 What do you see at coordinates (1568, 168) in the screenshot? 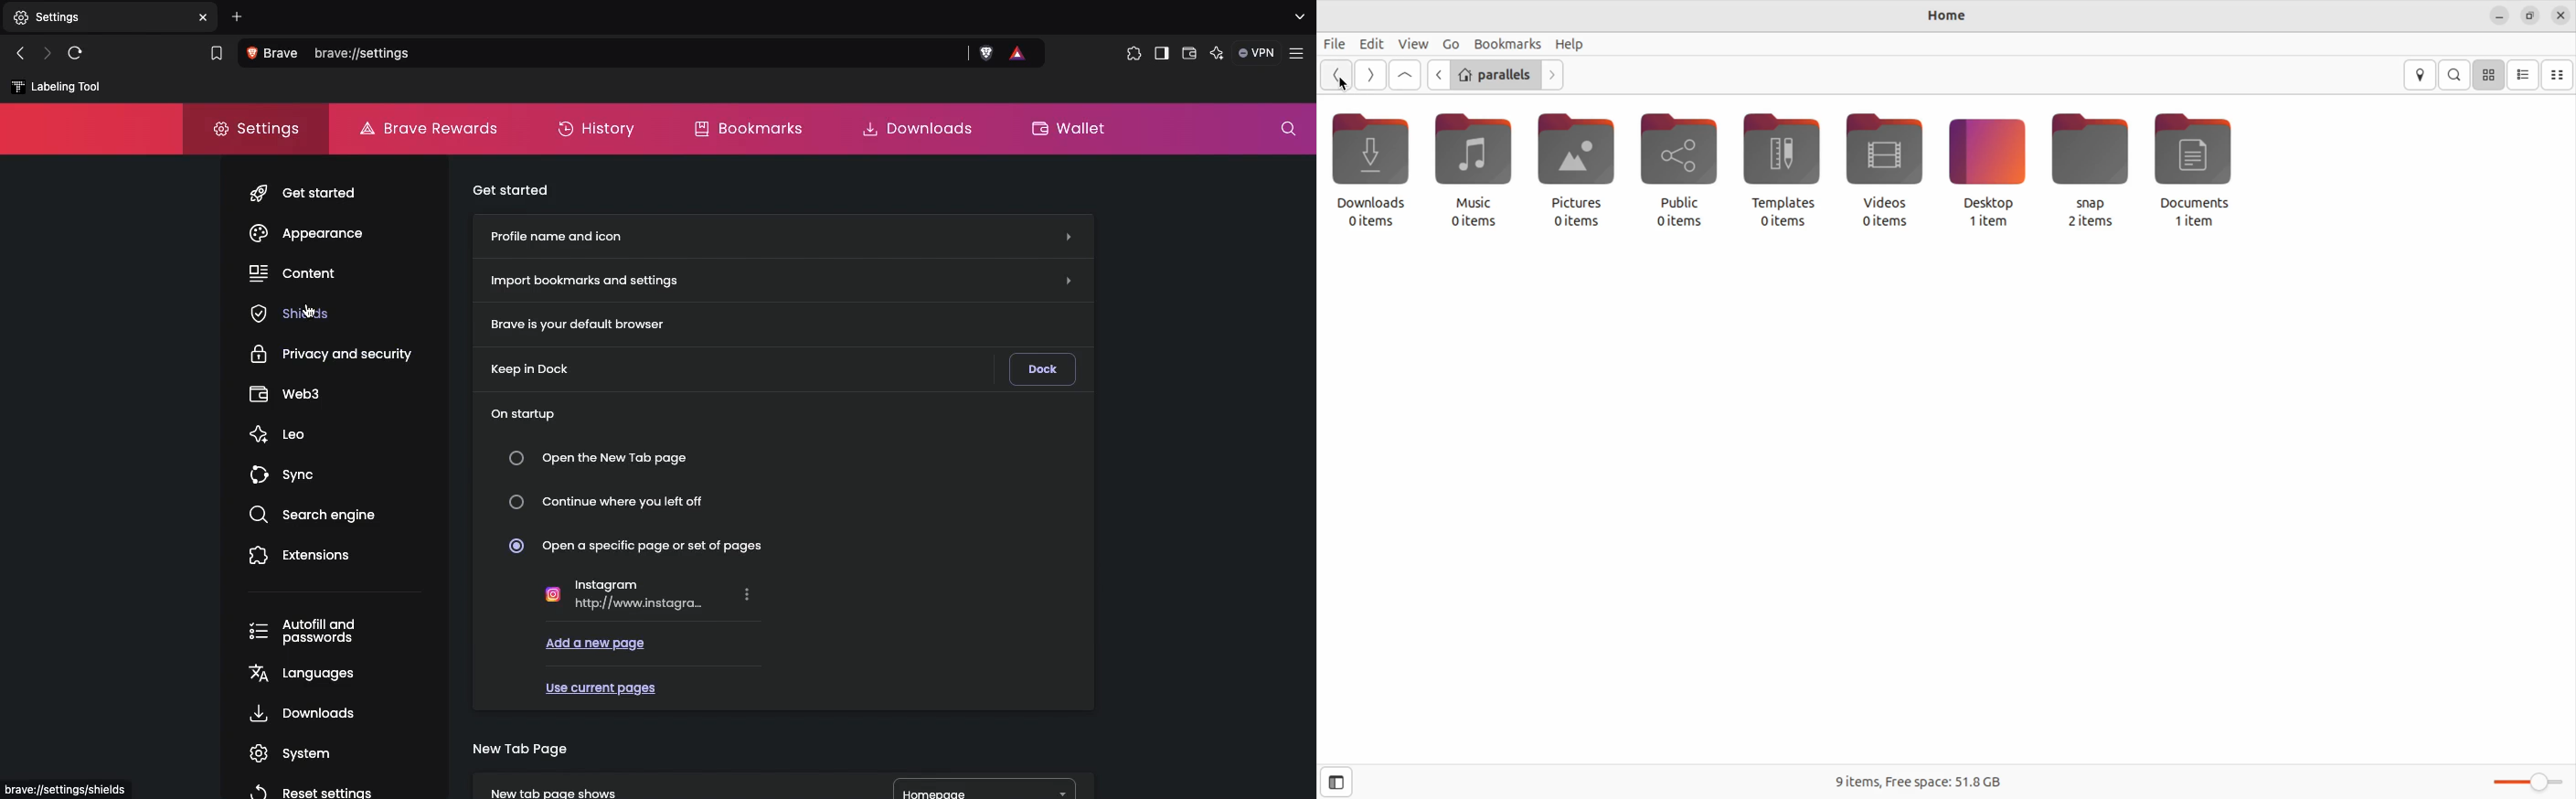
I see `pictures 0 items` at bounding box center [1568, 168].